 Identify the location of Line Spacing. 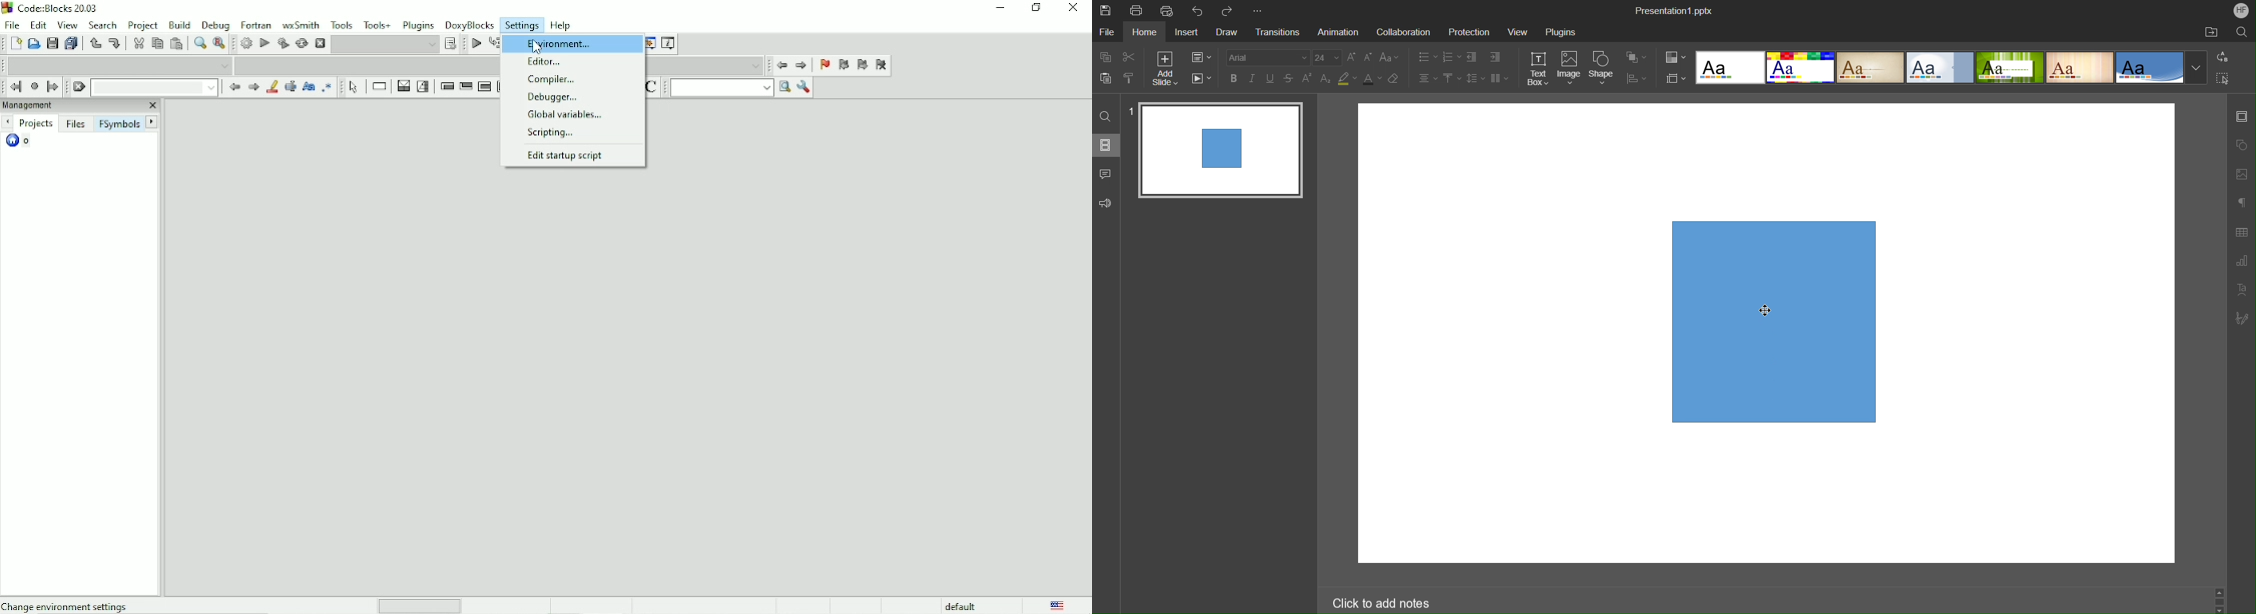
(1476, 78).